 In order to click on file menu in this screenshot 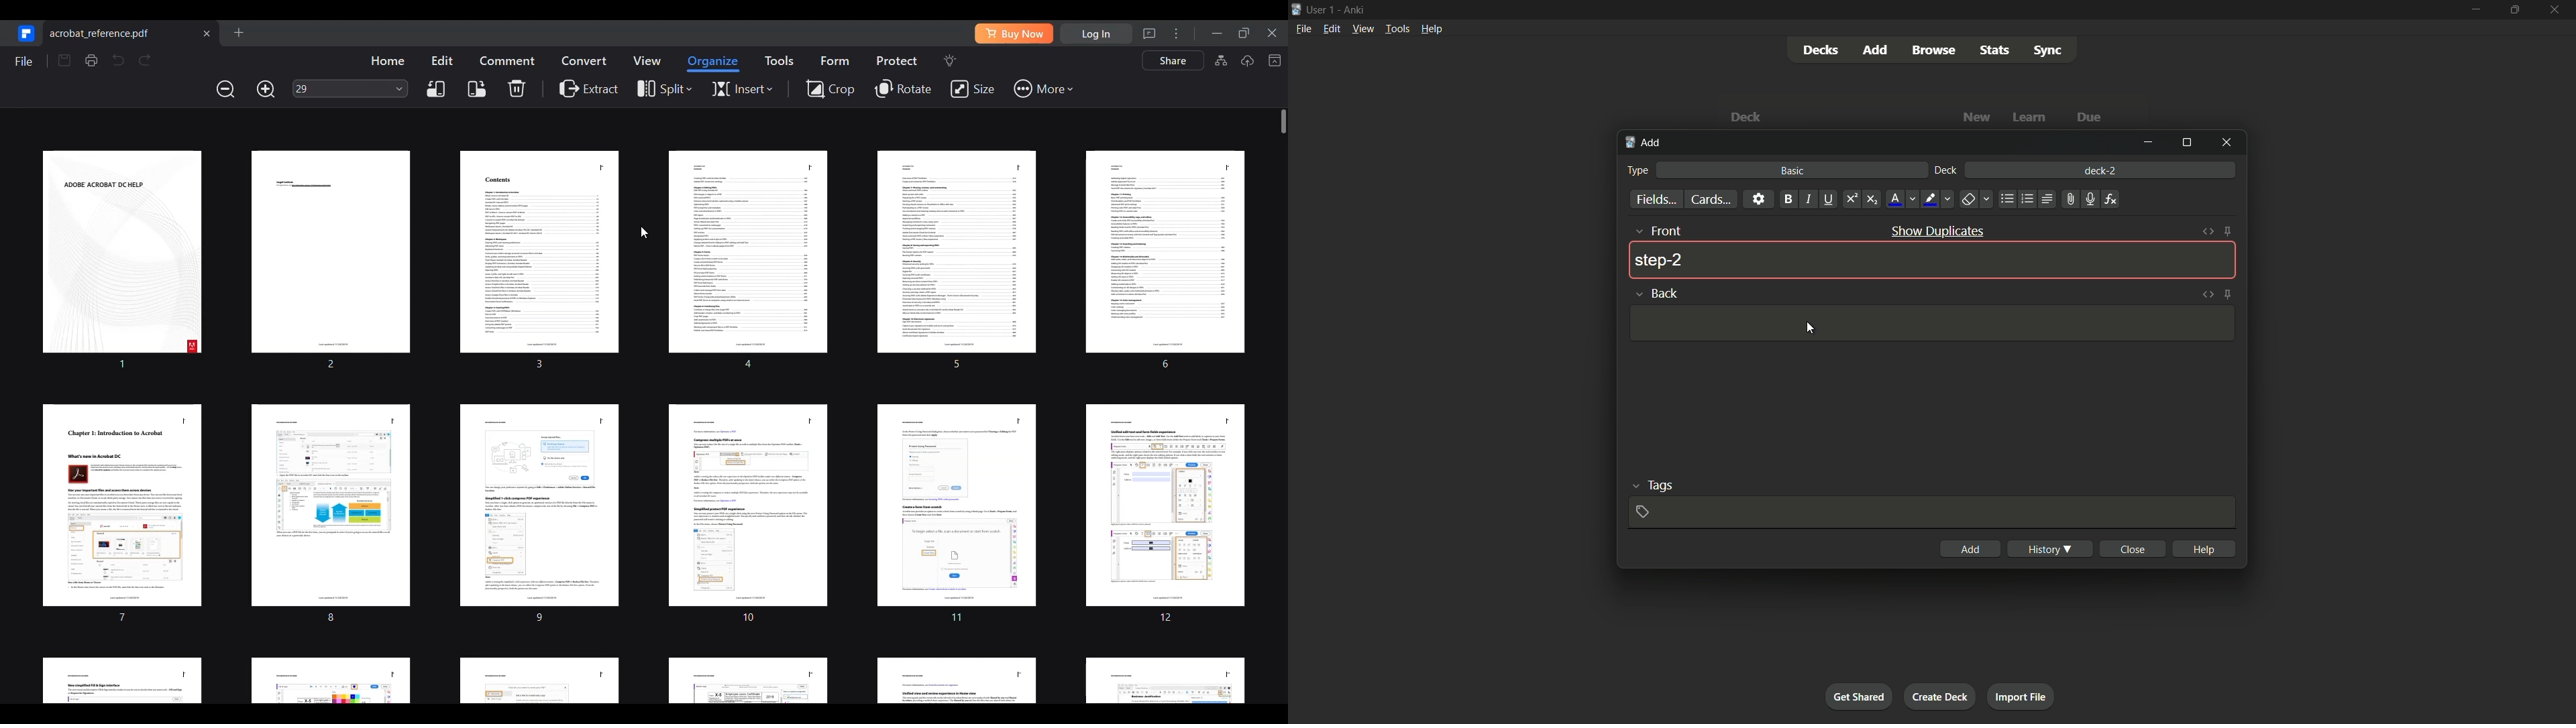, I will do `click(1302, 29)`.